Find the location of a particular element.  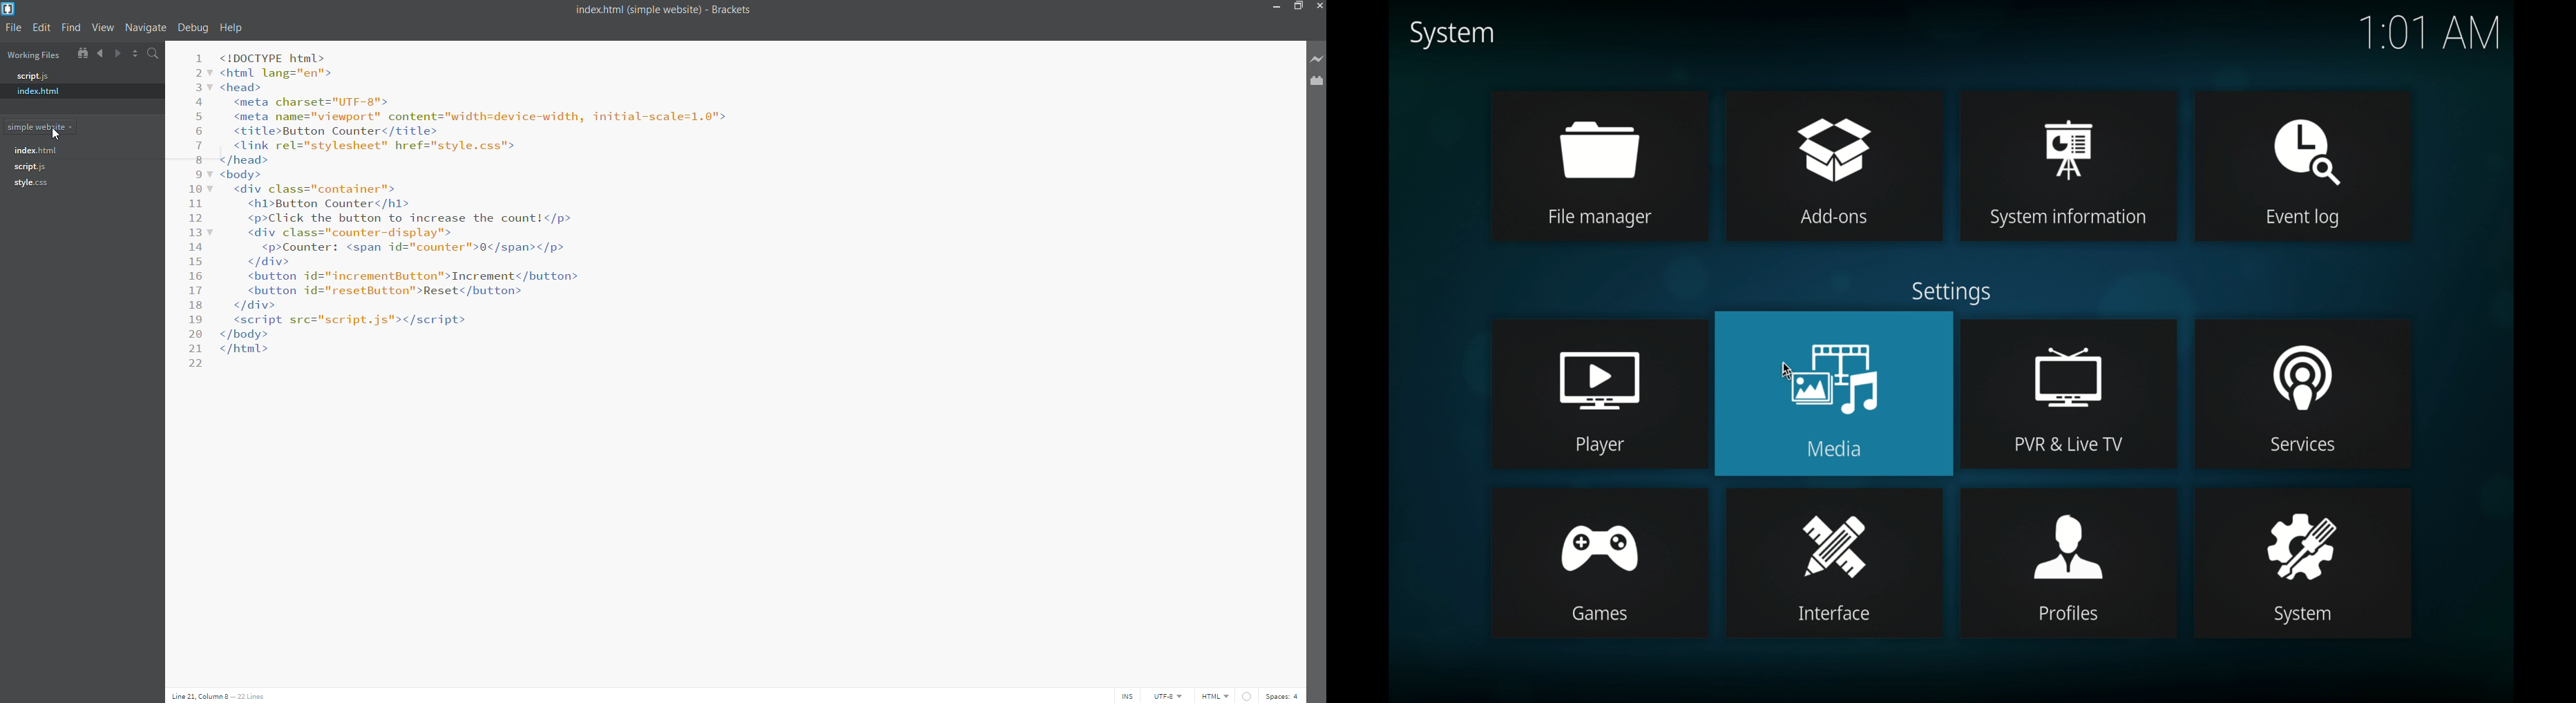

system is located at coordinates (1450, 34).